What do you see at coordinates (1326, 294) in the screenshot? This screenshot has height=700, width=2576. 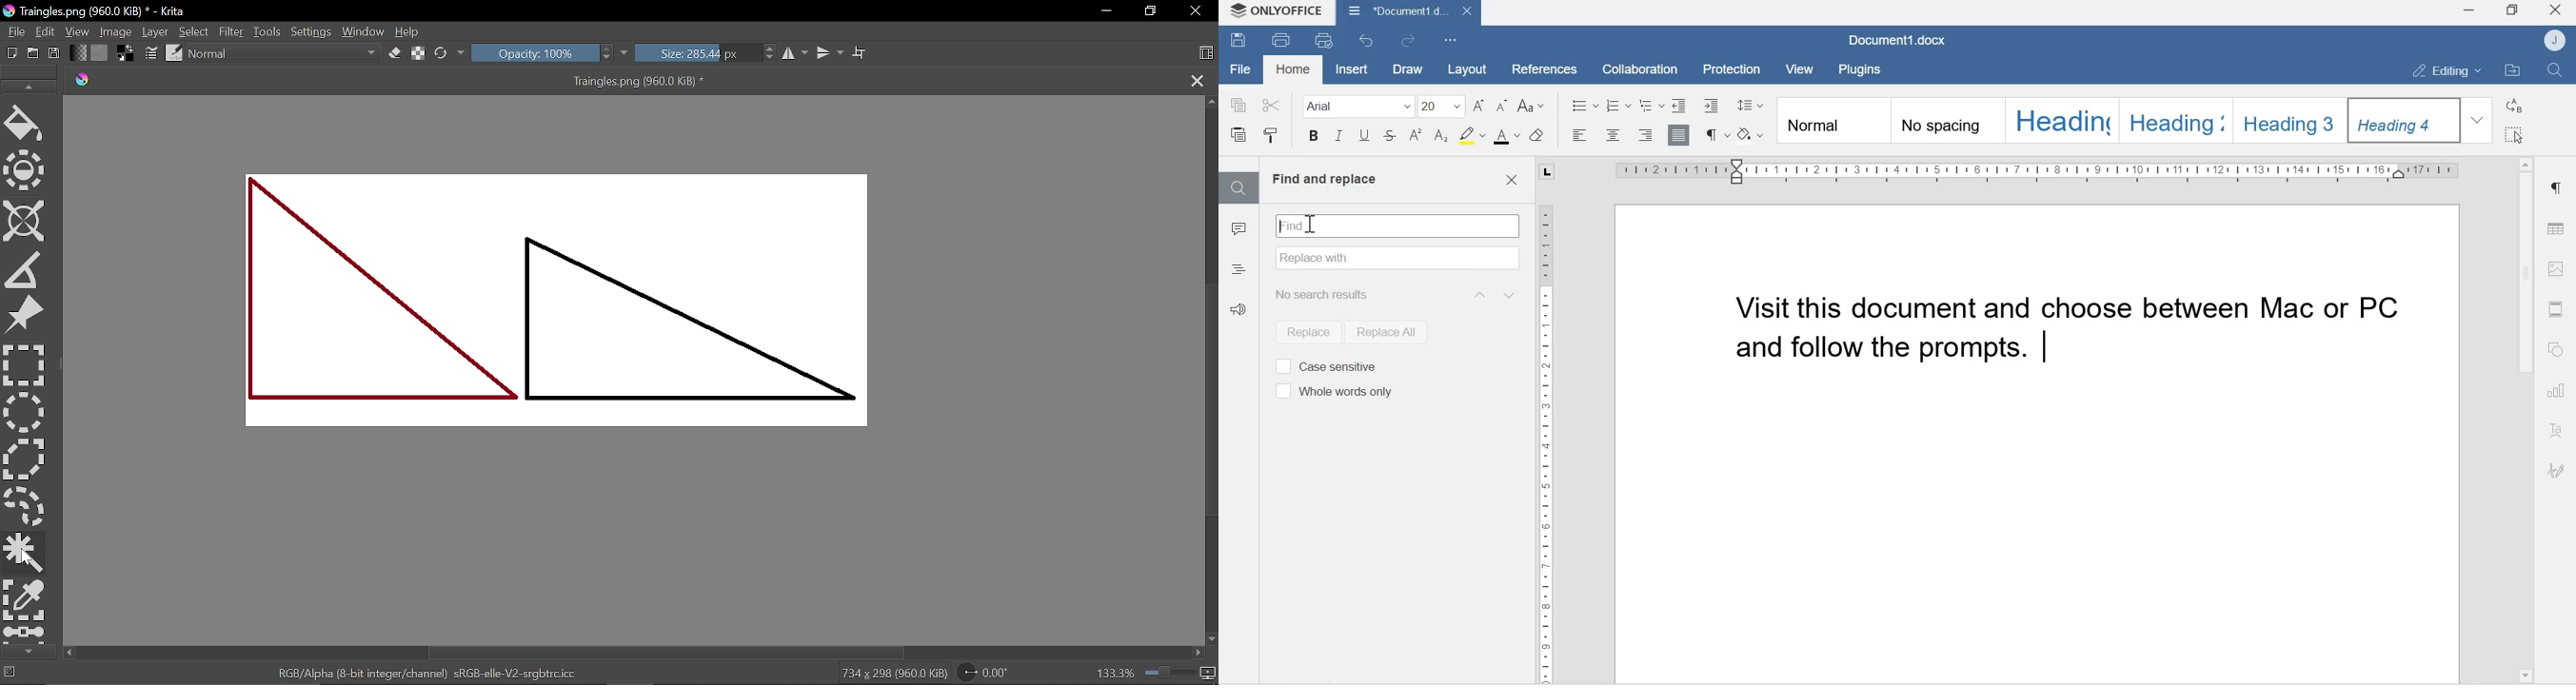 I see `No search results` at bounding box center [1326, 294].